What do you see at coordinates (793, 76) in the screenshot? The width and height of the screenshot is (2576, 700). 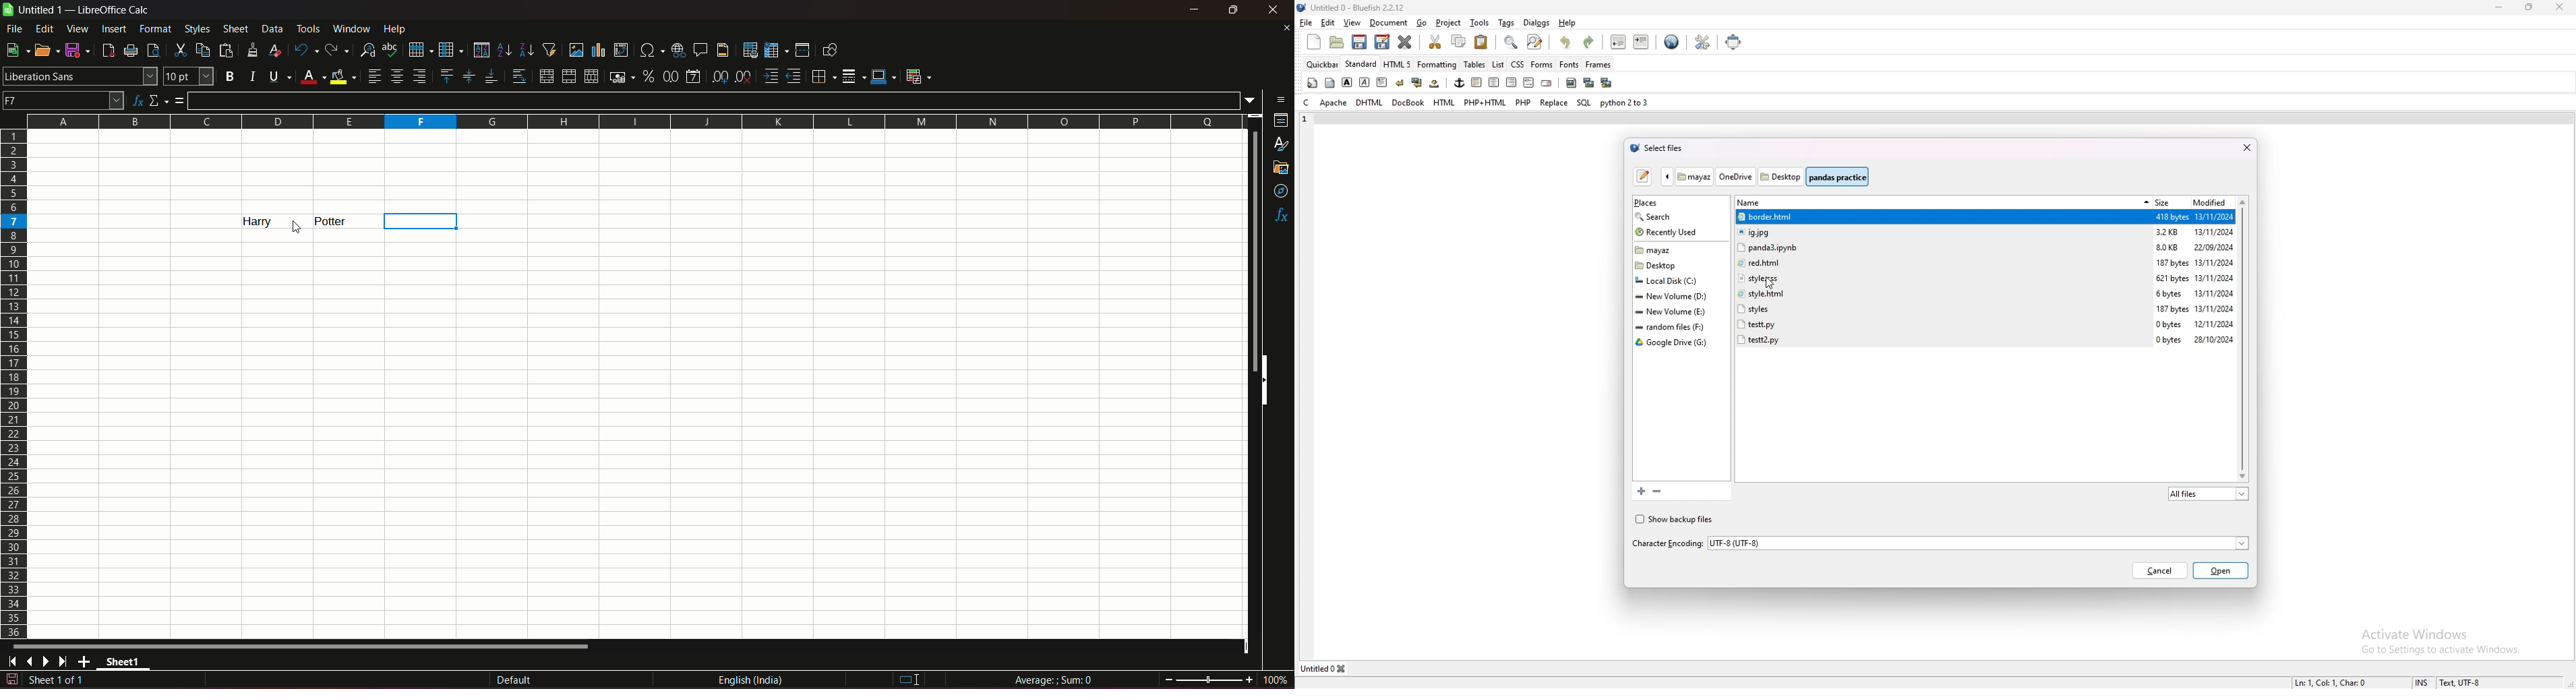 I see `decrease indent` at bounding box center [793, 76].